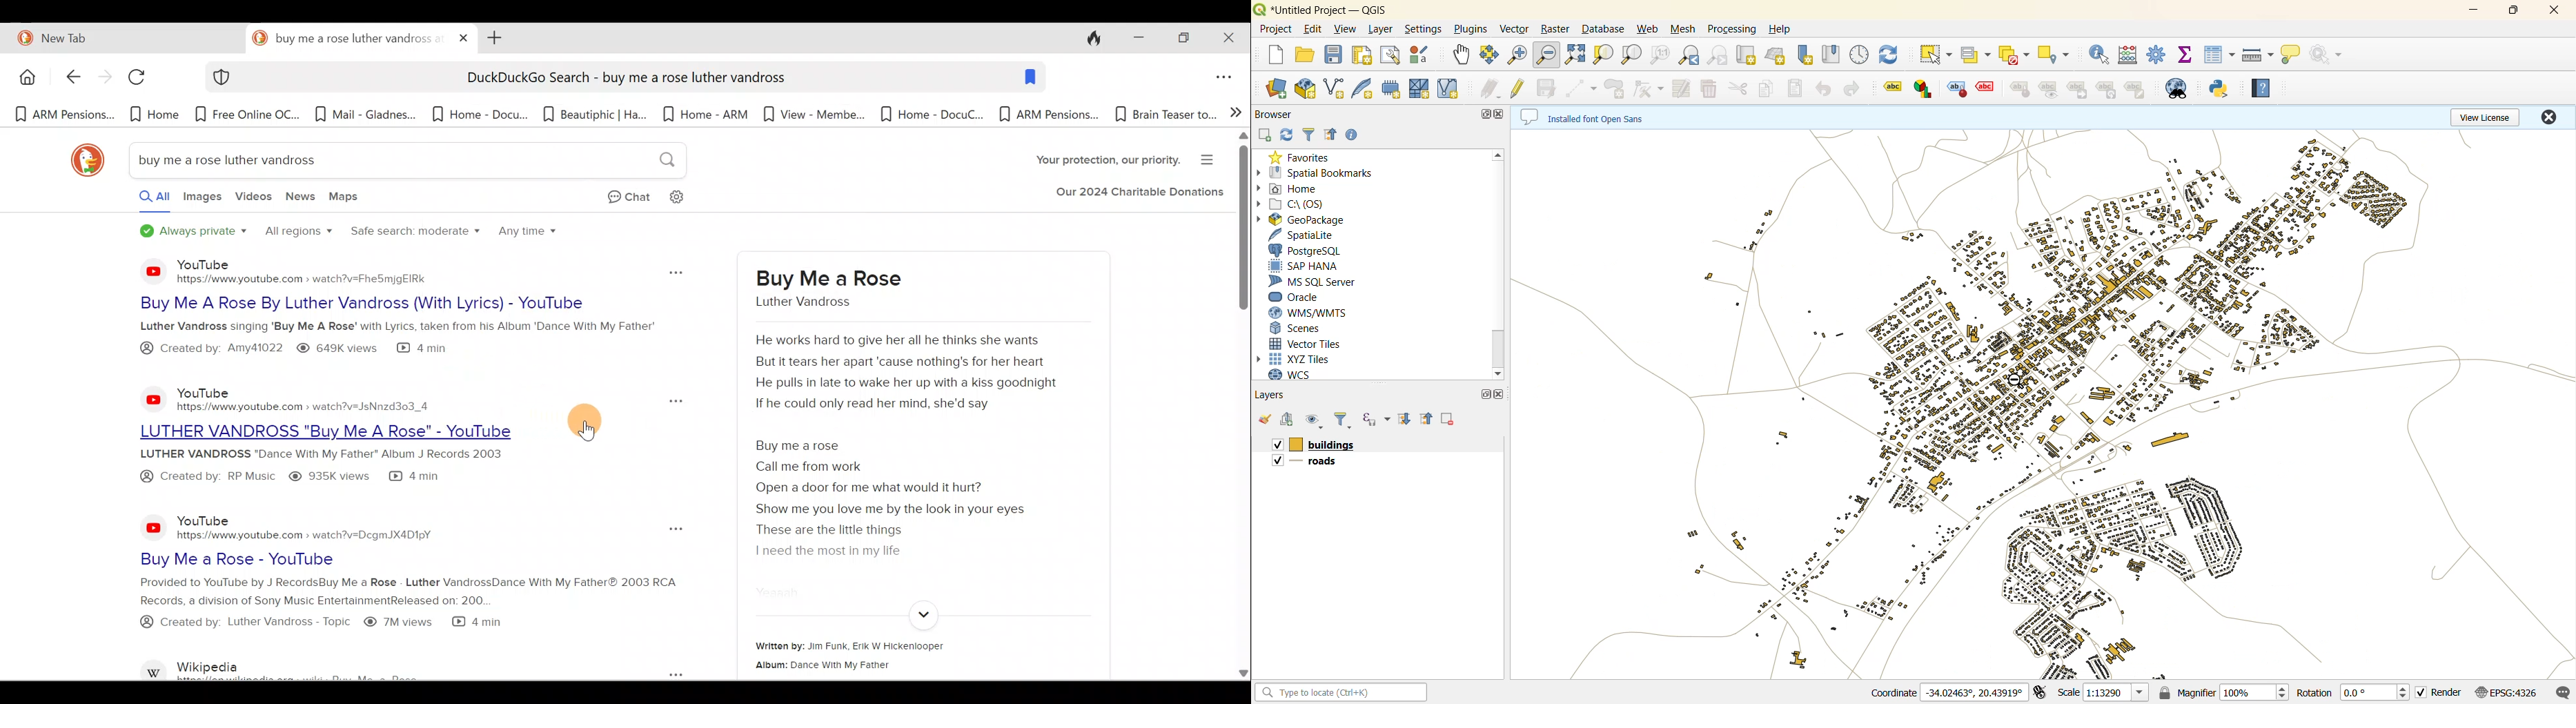 This screenshot has width=2576, height=728. Describe the element at coordinates (2328, 56) in the screenshot. I see `no action` at that location.